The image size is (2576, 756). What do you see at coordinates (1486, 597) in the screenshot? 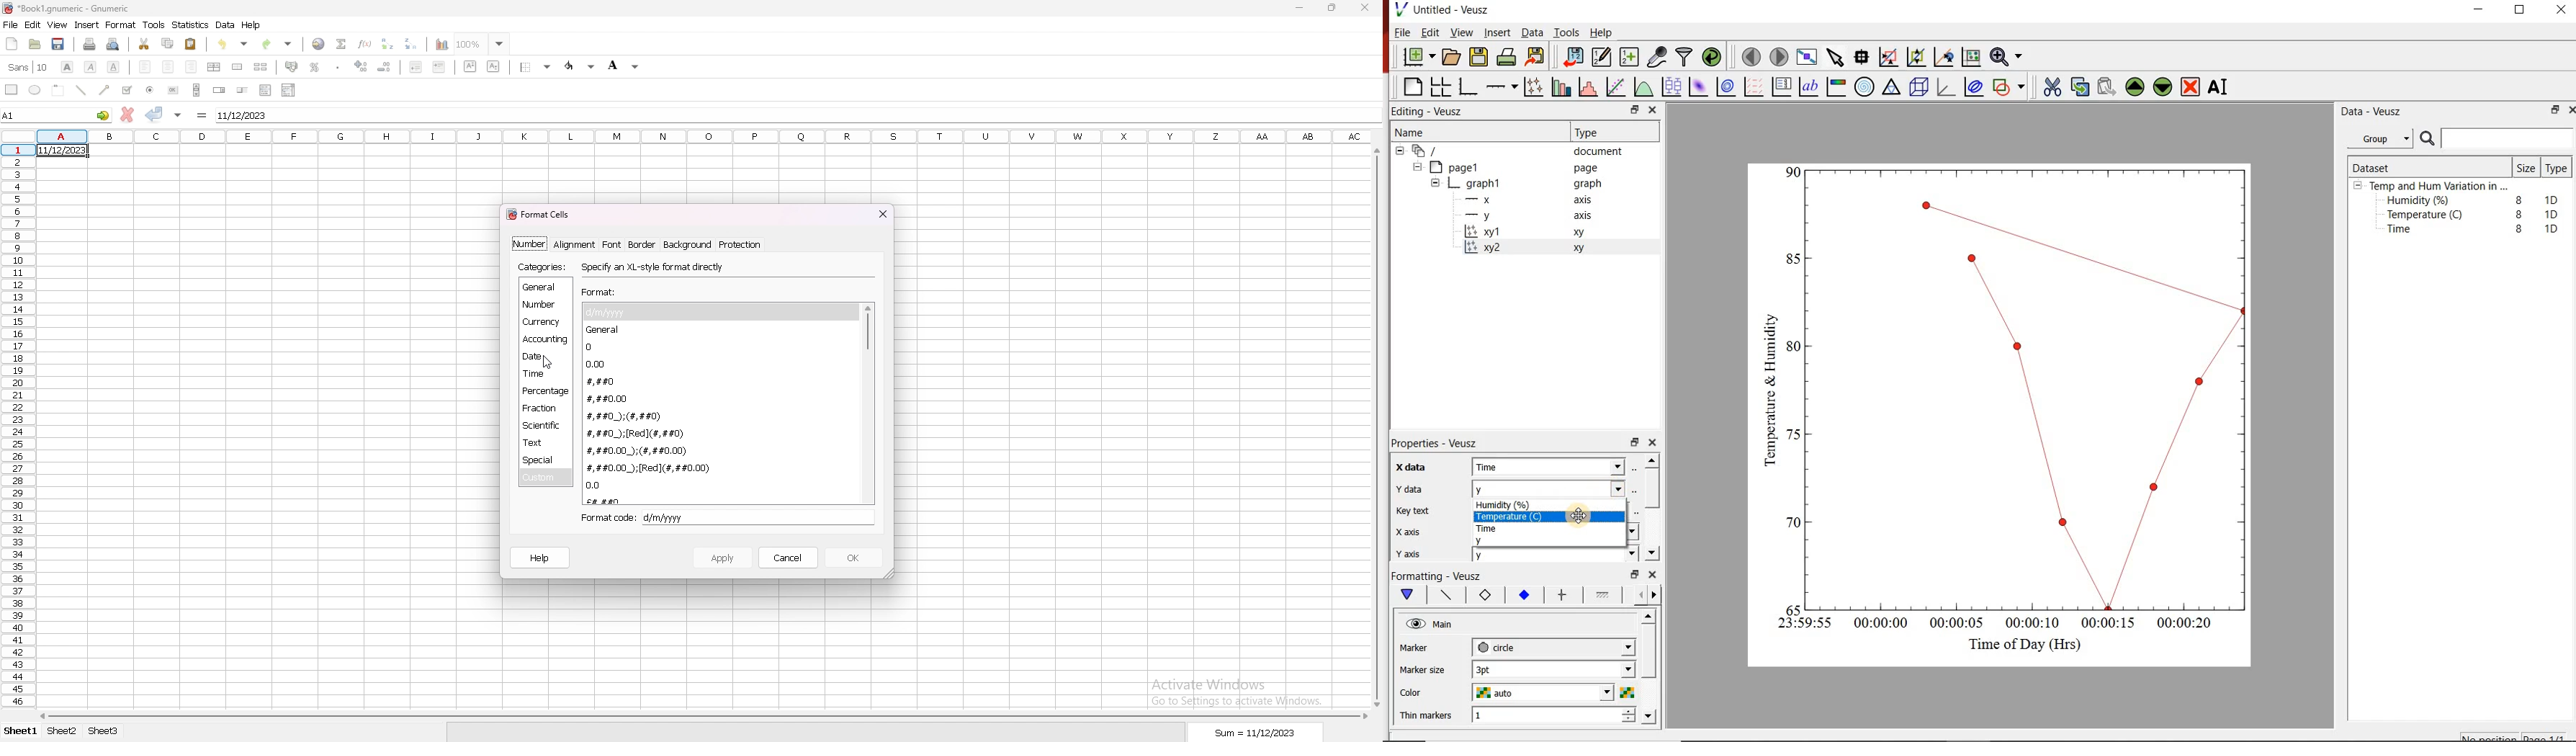
I see `marker border` at bounding box center [1486, 597].